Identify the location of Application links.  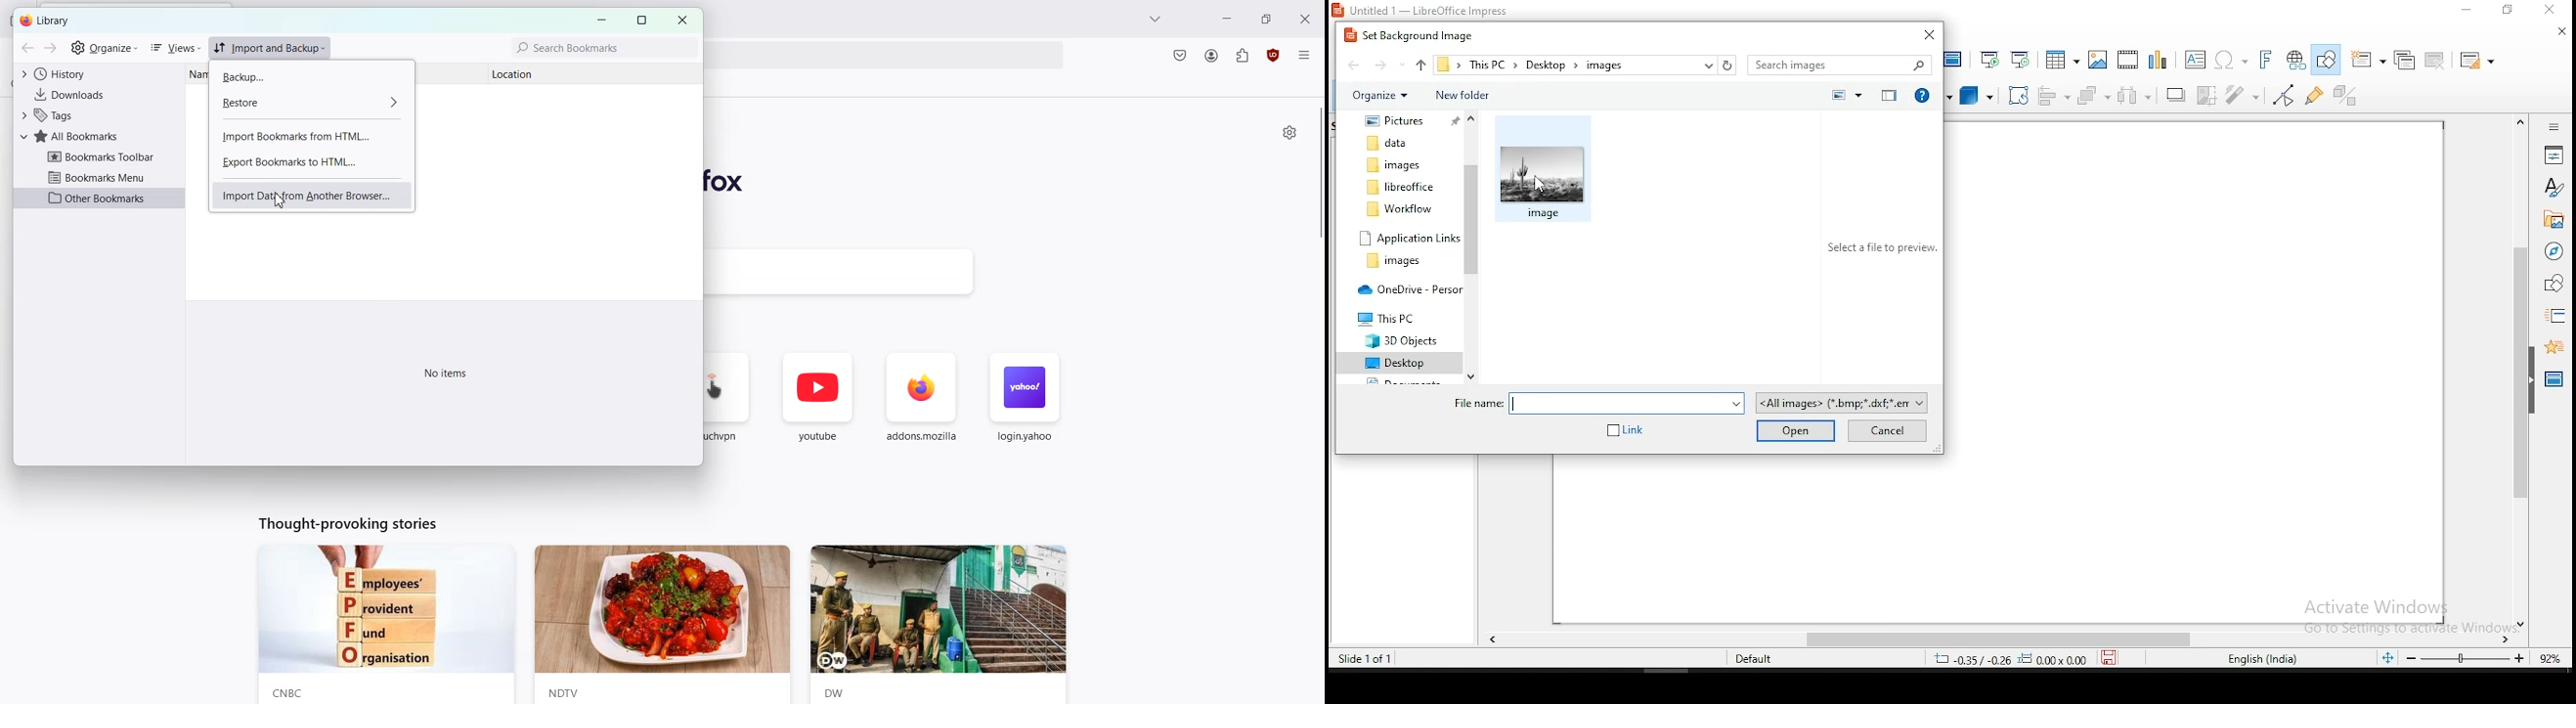
(1406, 238).